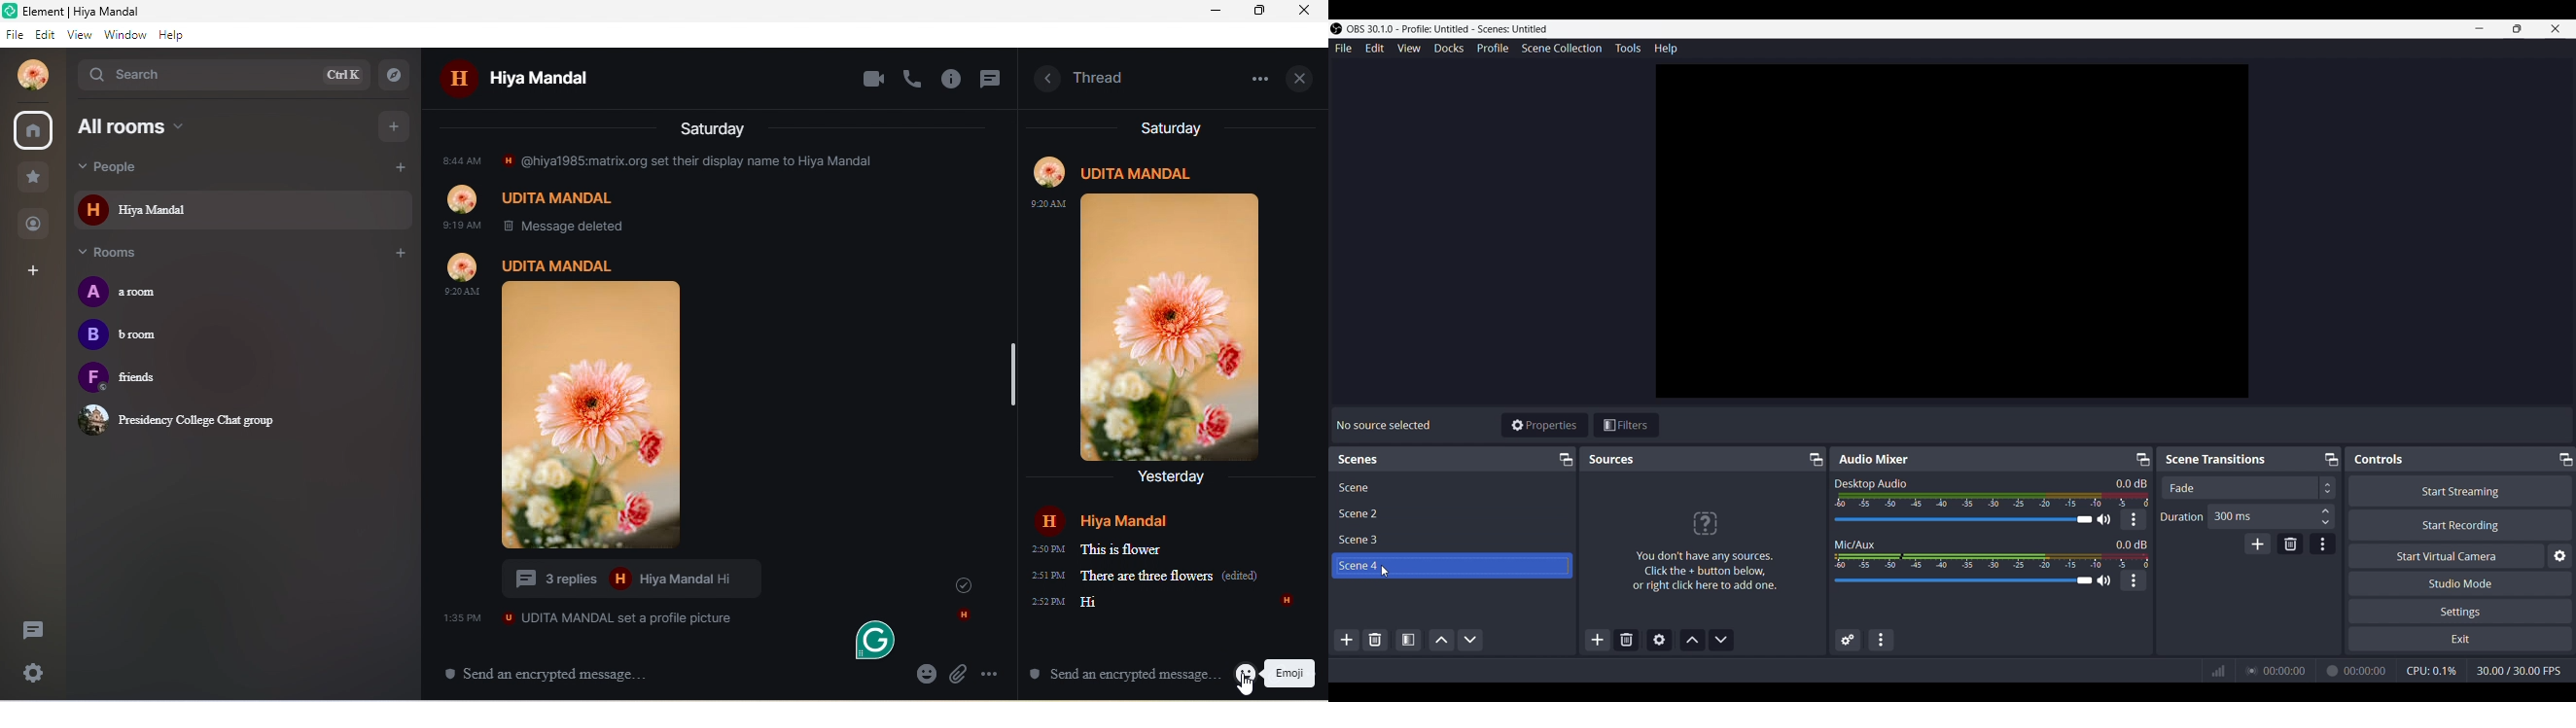  Describe the element at coordinates (2367, 670) in the screenshot. I see `Recording Timer` at that location.